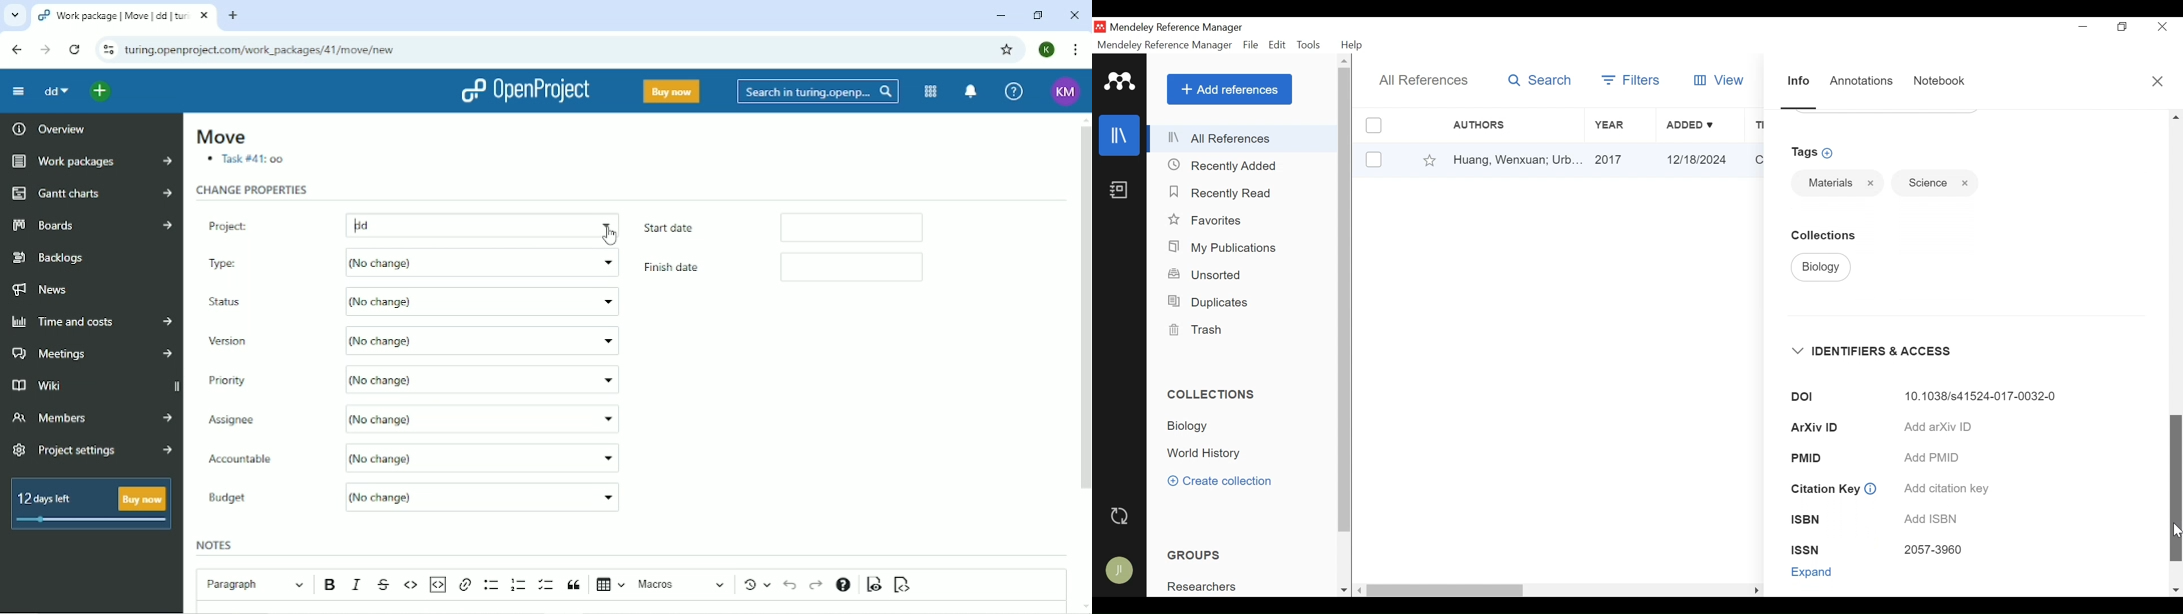  What do you see at coordinates (1939, 81) in the screenshot?
I see `Notebook` at bounding box center [1939, 81].